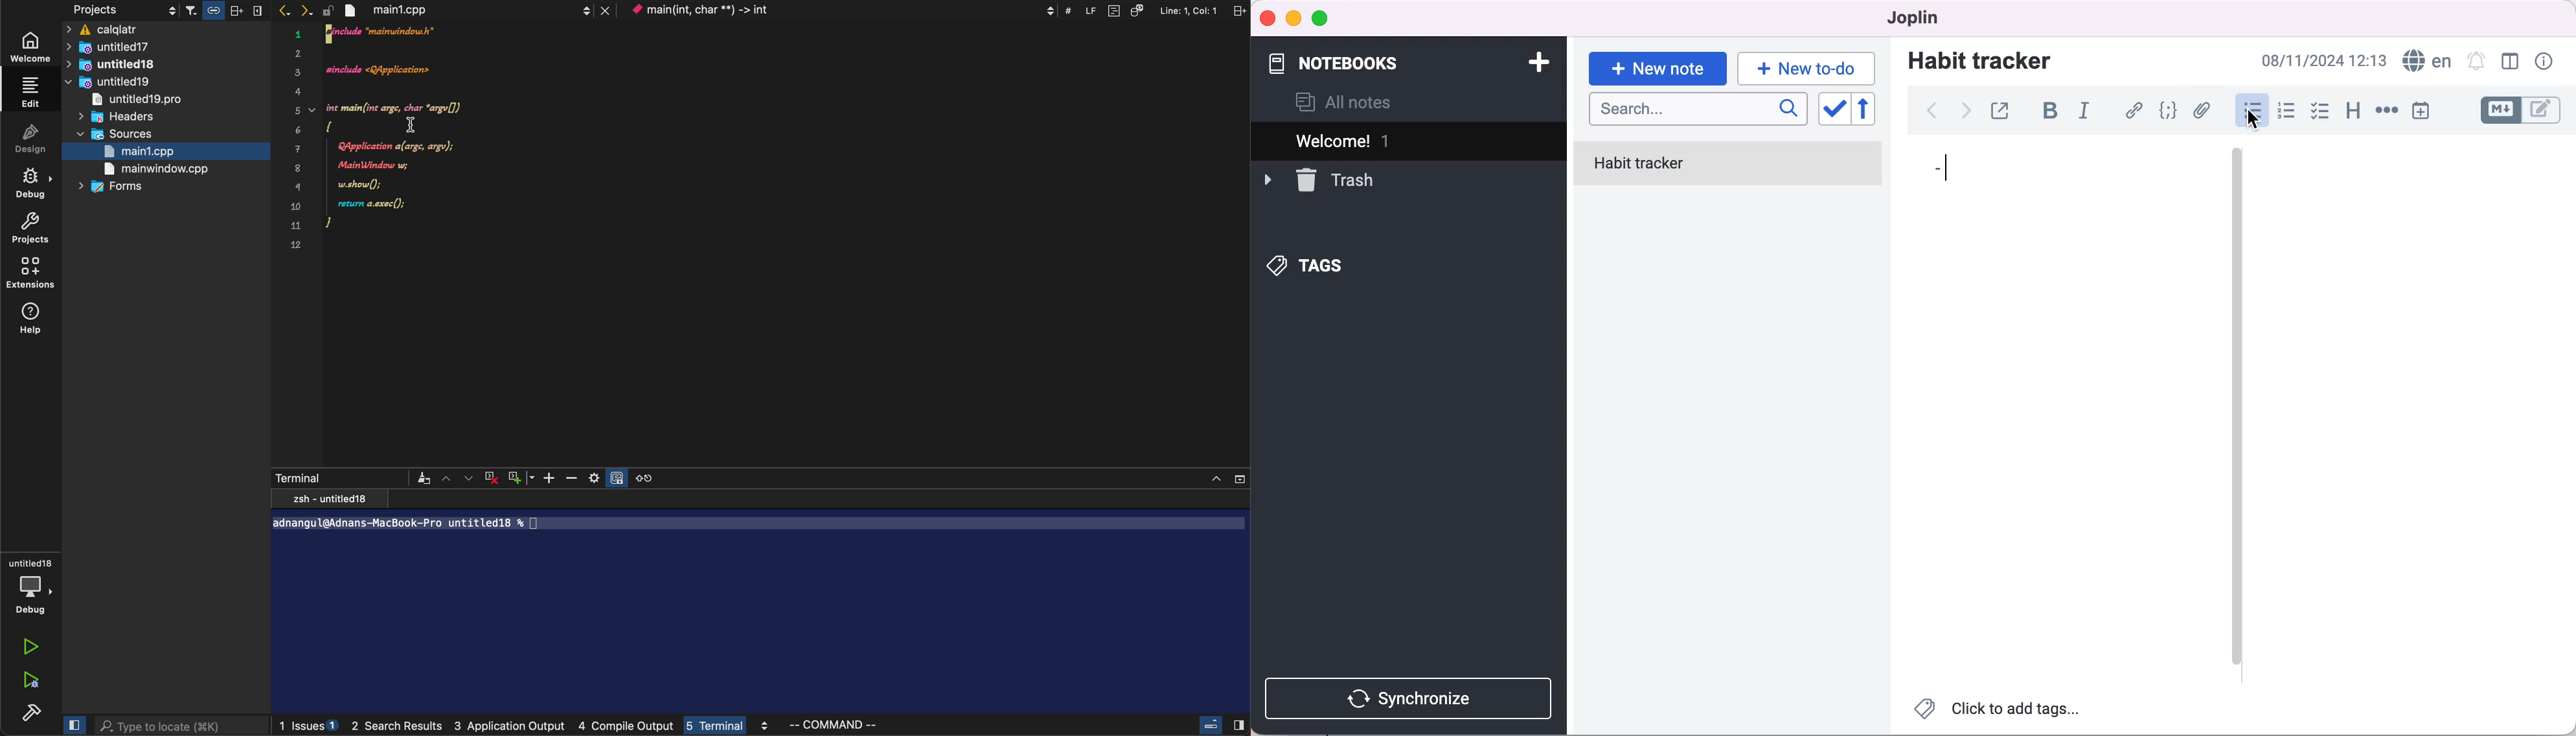 This screenshot has height=756, width=2576. I want to click on close slidebar, so click(74, 726).